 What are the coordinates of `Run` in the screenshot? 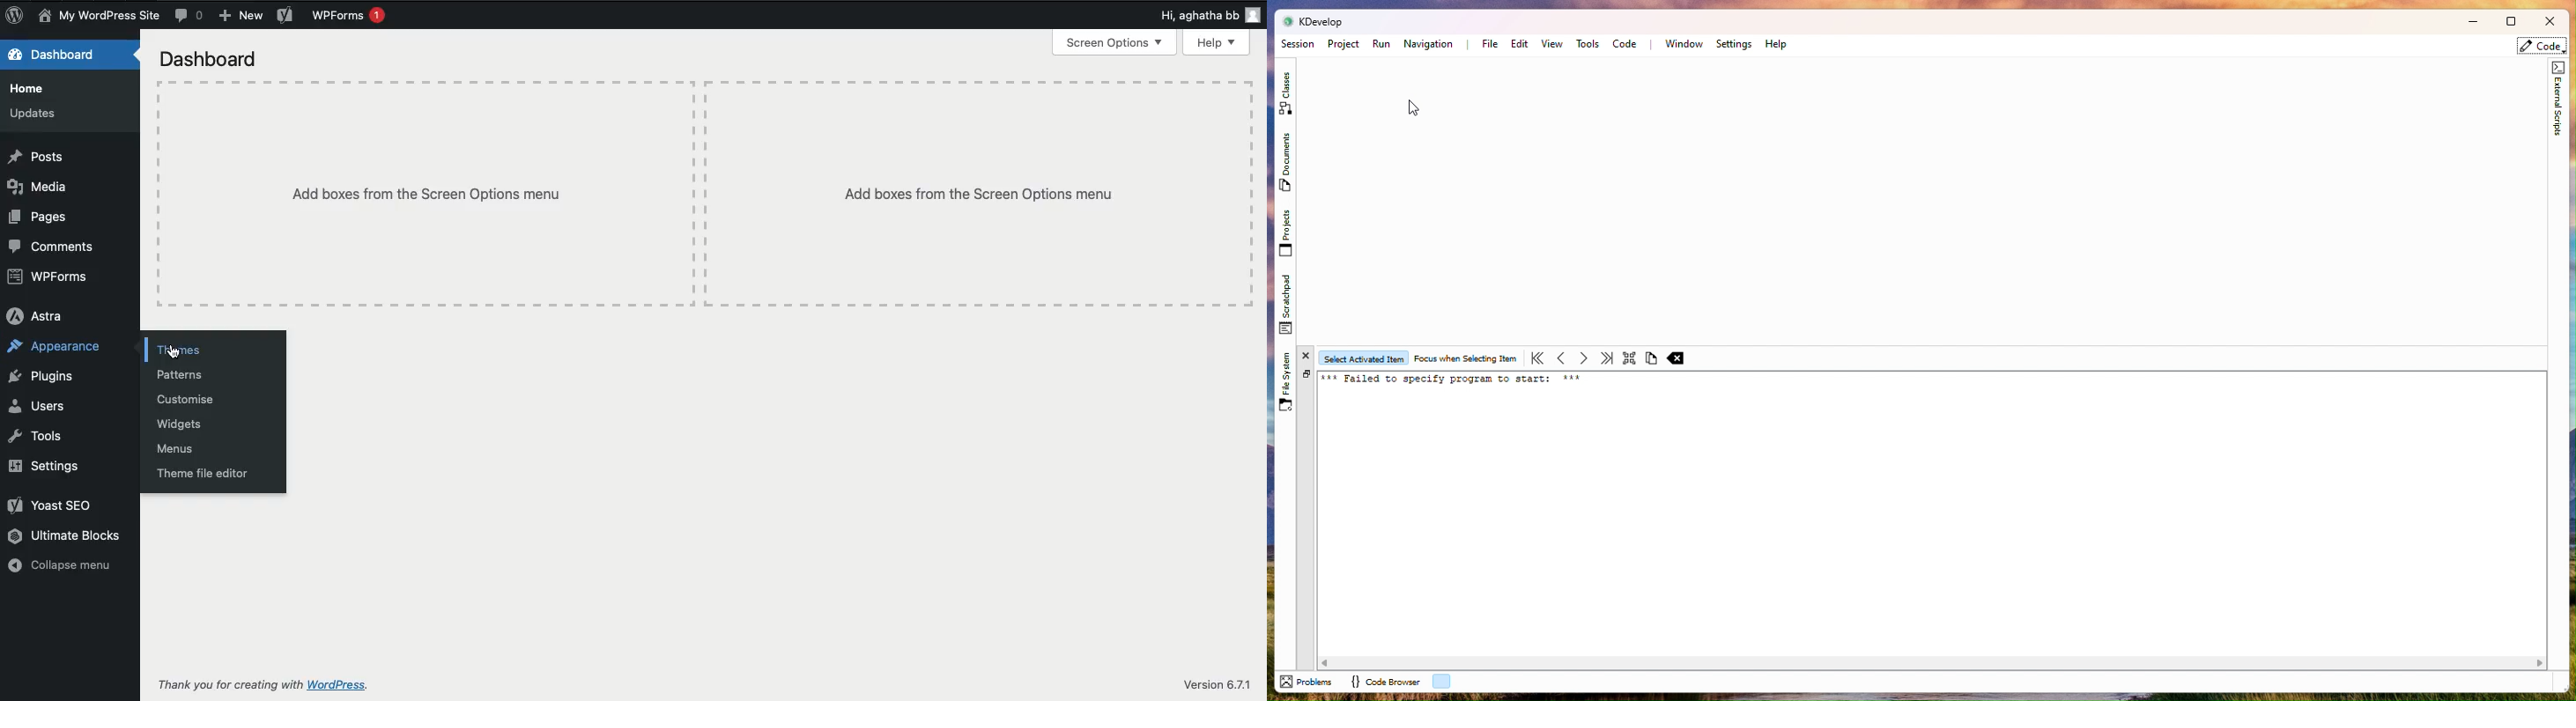 It's located at (1382, 44).